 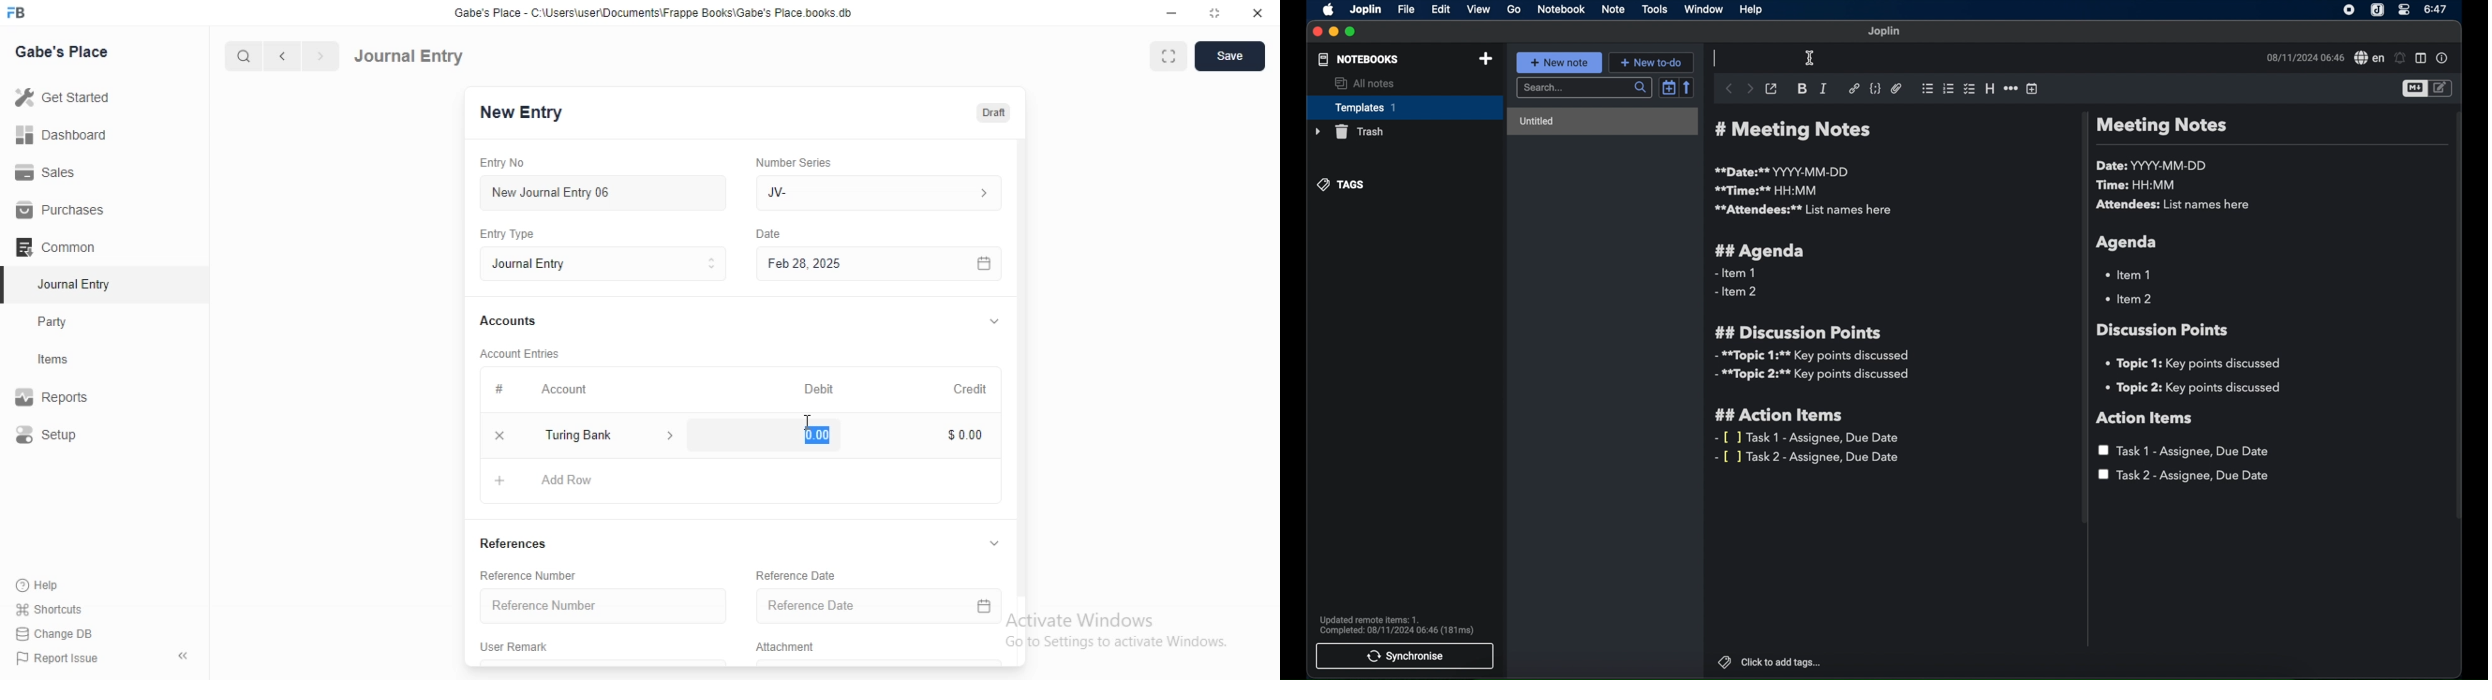 I want to click on scroll bar, so click(x=2082, y=320).